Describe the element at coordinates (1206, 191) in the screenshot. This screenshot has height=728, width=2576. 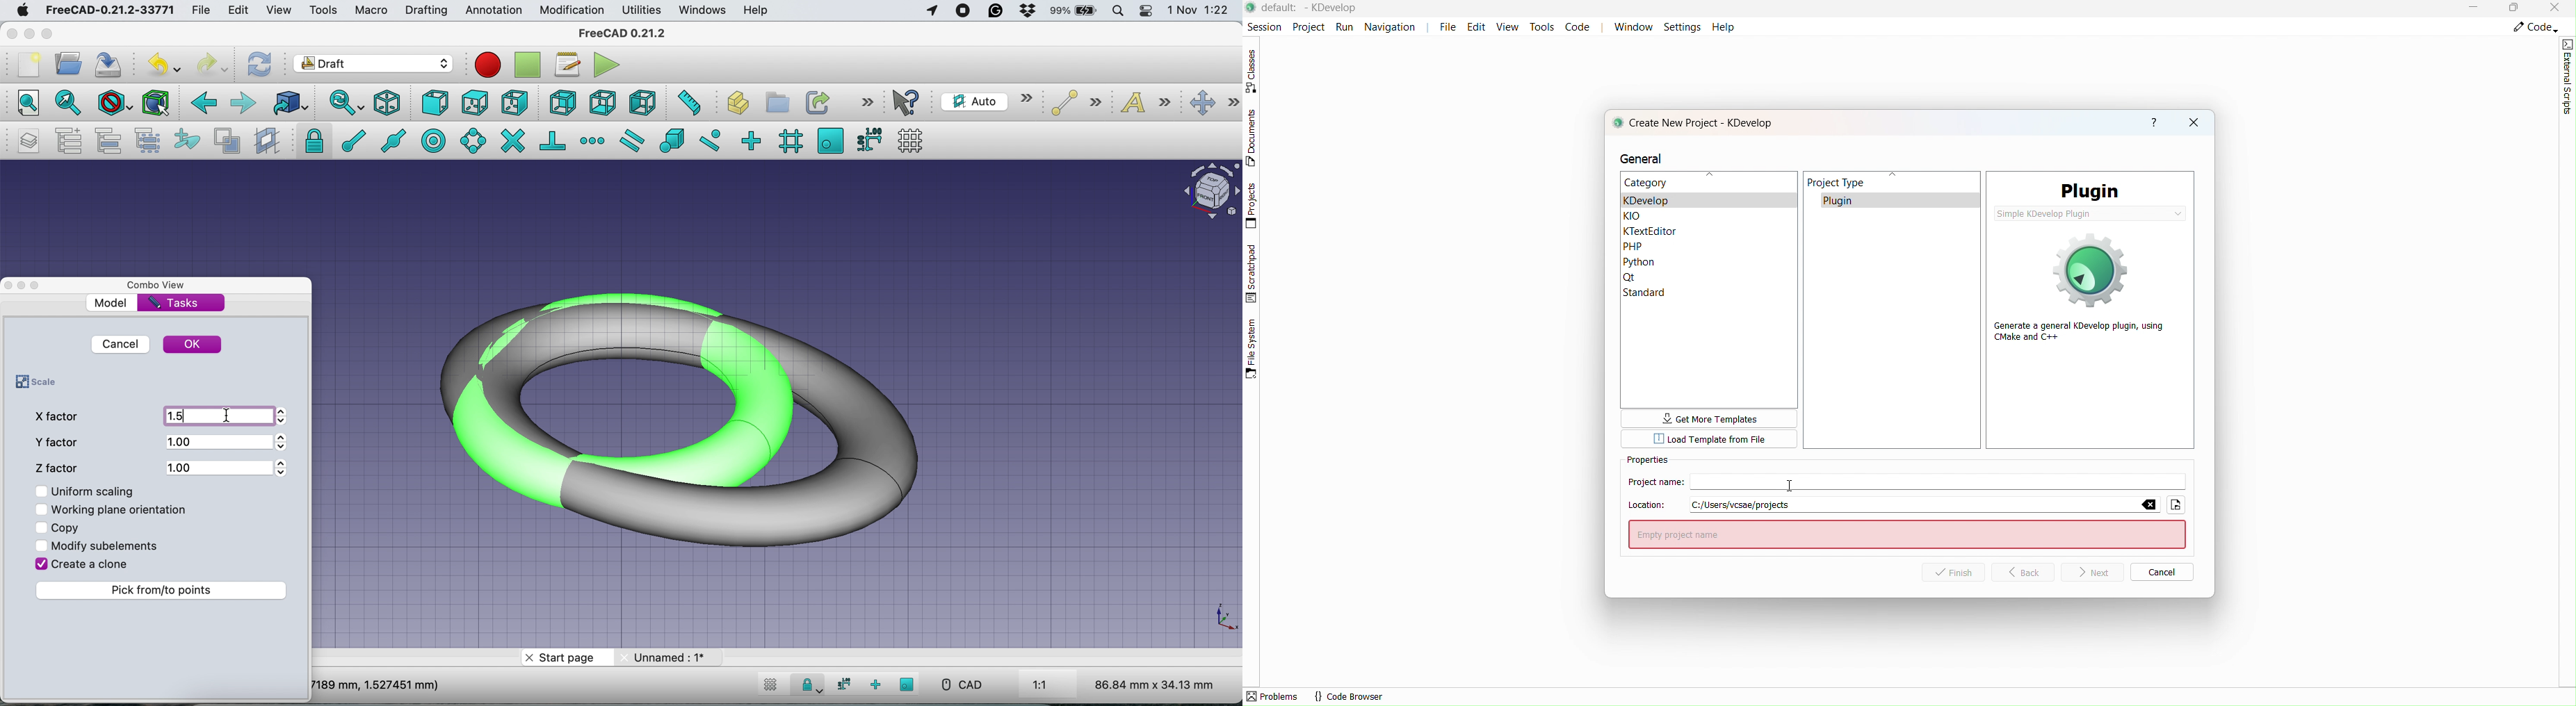
I see `Navigation Cube` at that location.